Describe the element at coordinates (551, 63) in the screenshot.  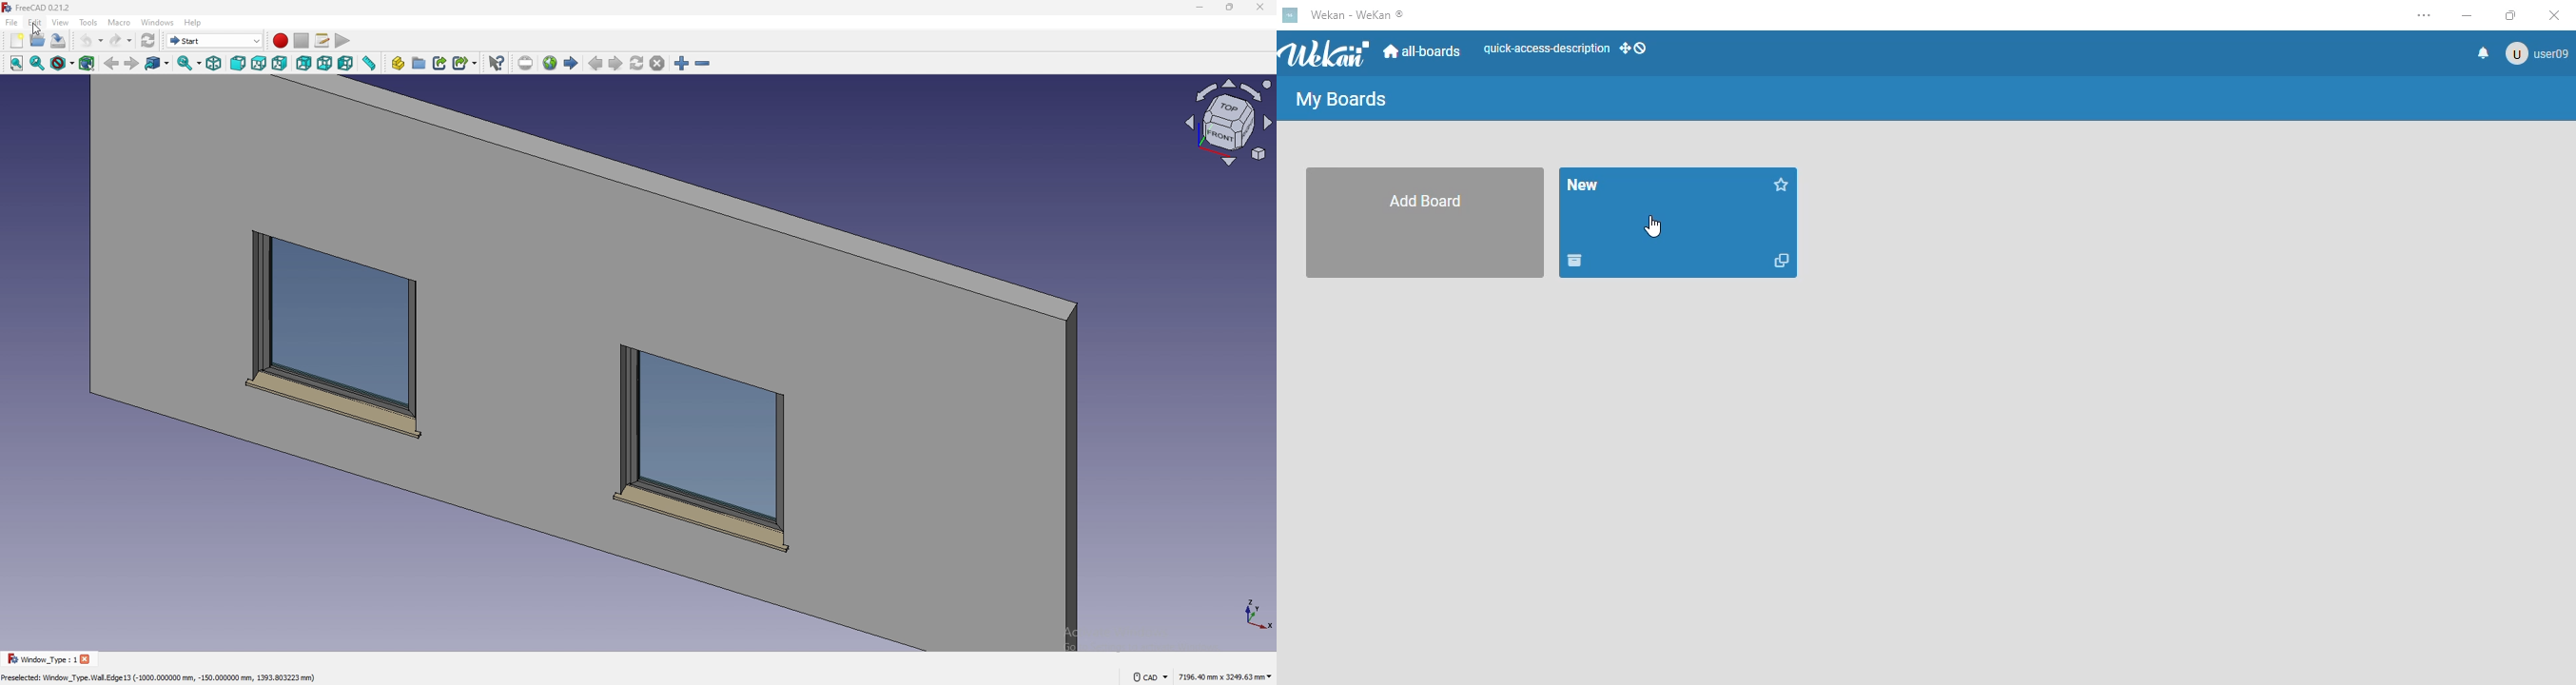
I see `open website` at that location.